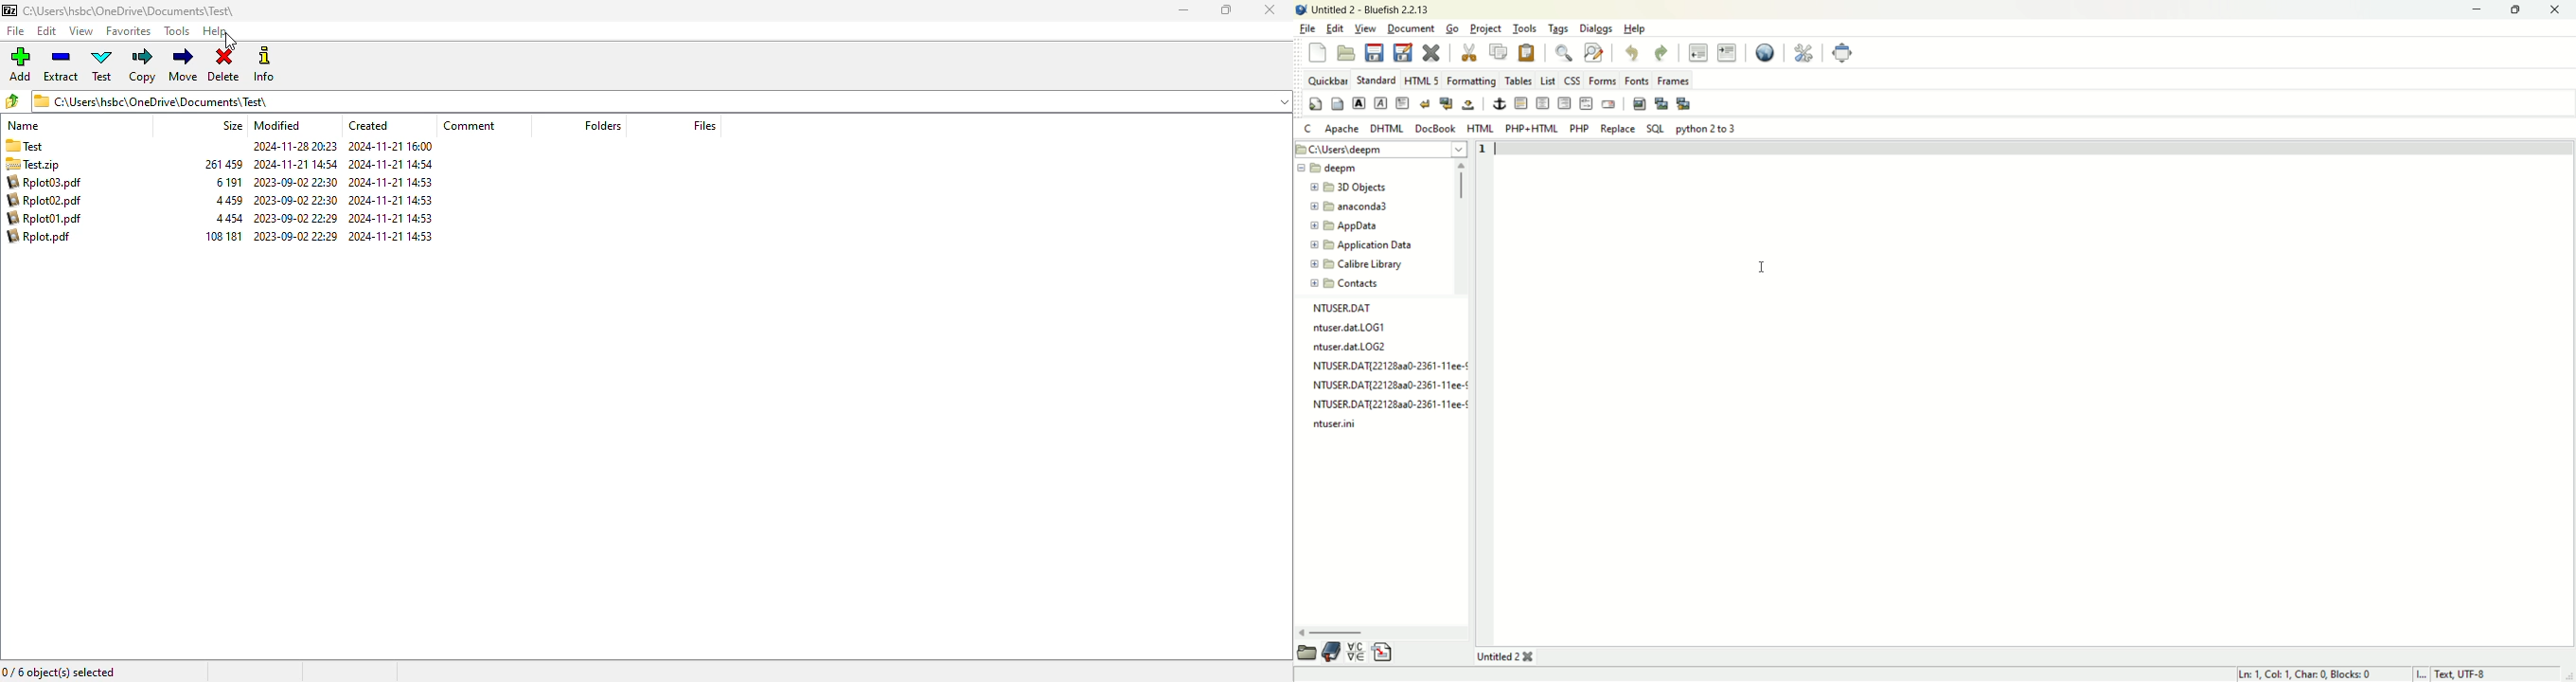 The height and width of the screenshot is (700, 2576). What do you see at coordinates (1563, 51) in the screenshot?
I see `show find bar` at bounding box center [1563, 51].